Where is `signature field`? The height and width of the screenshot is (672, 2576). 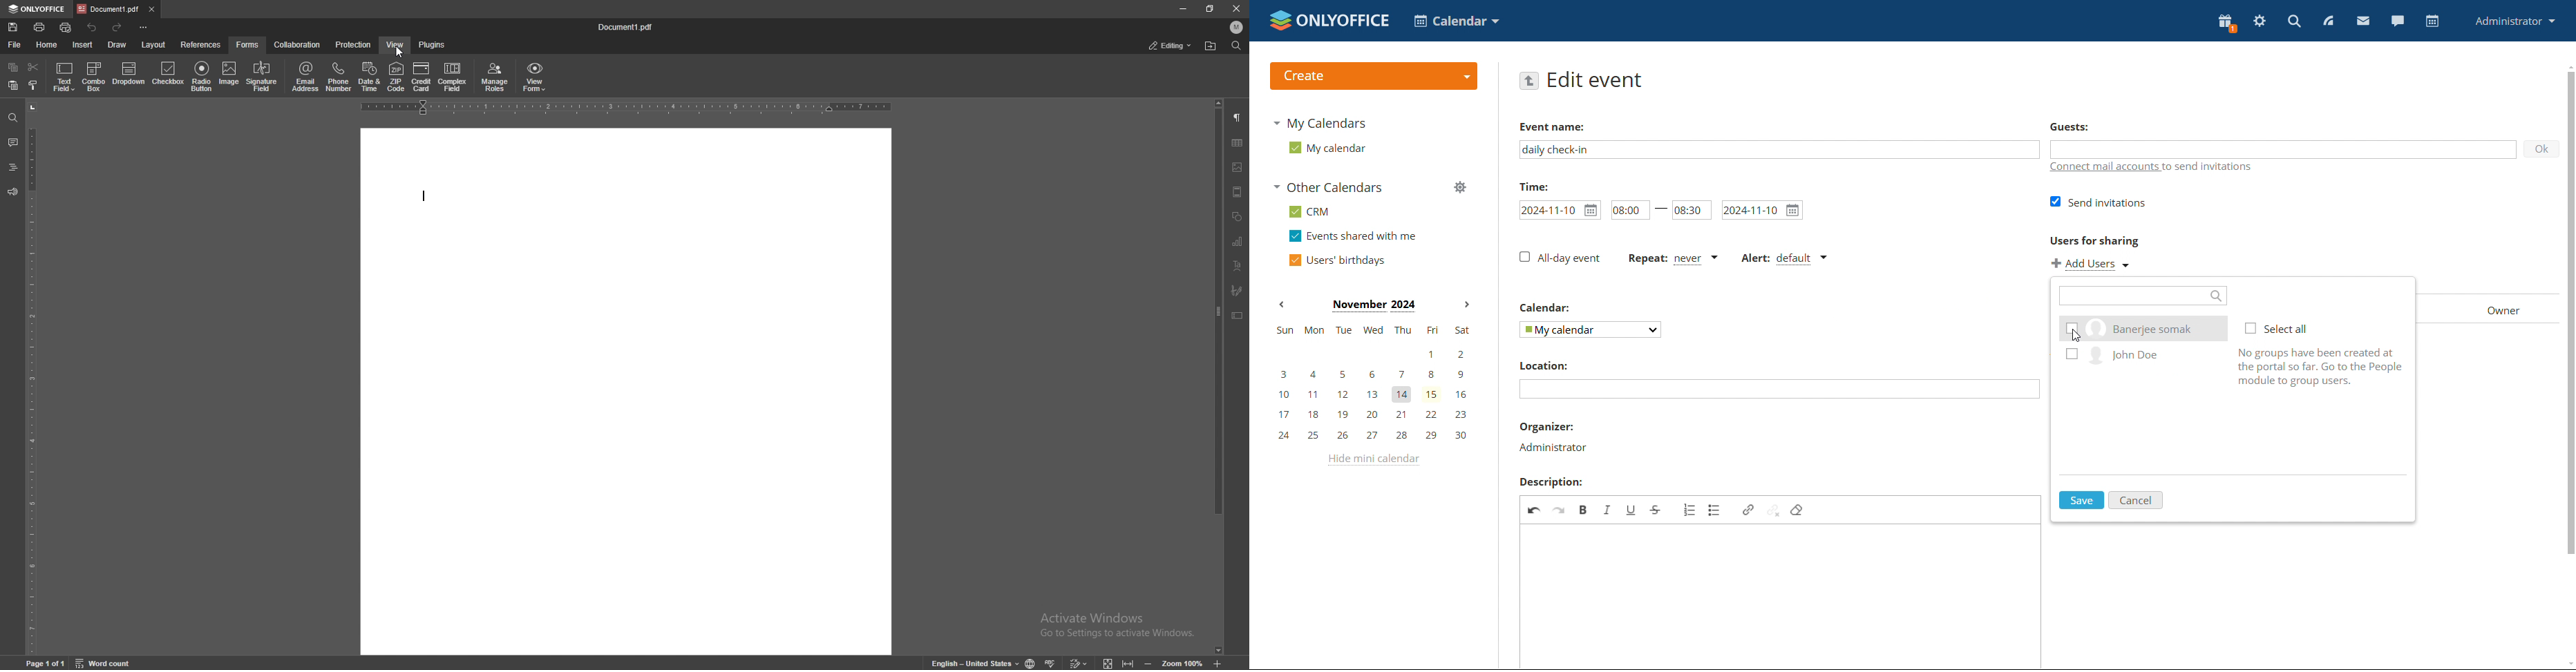 signature field is located at coordinates (1237, 290).